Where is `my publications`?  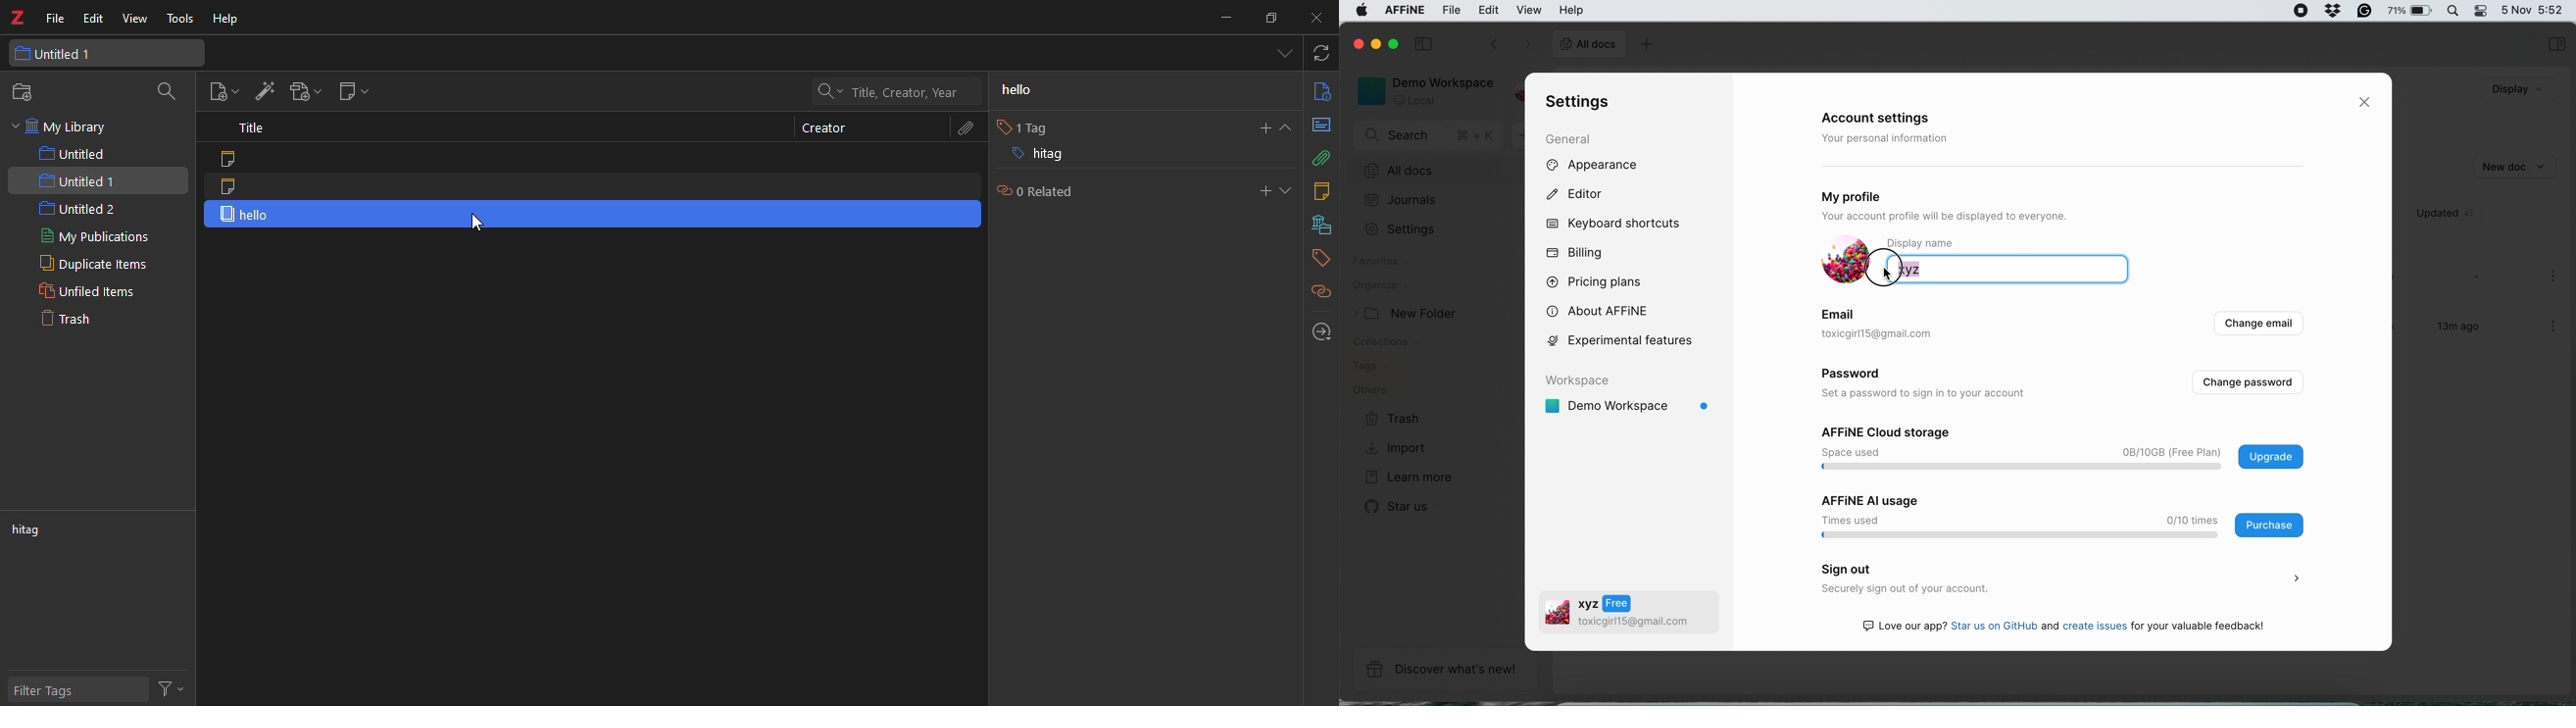 my publications is located at coordinates (97, 238).